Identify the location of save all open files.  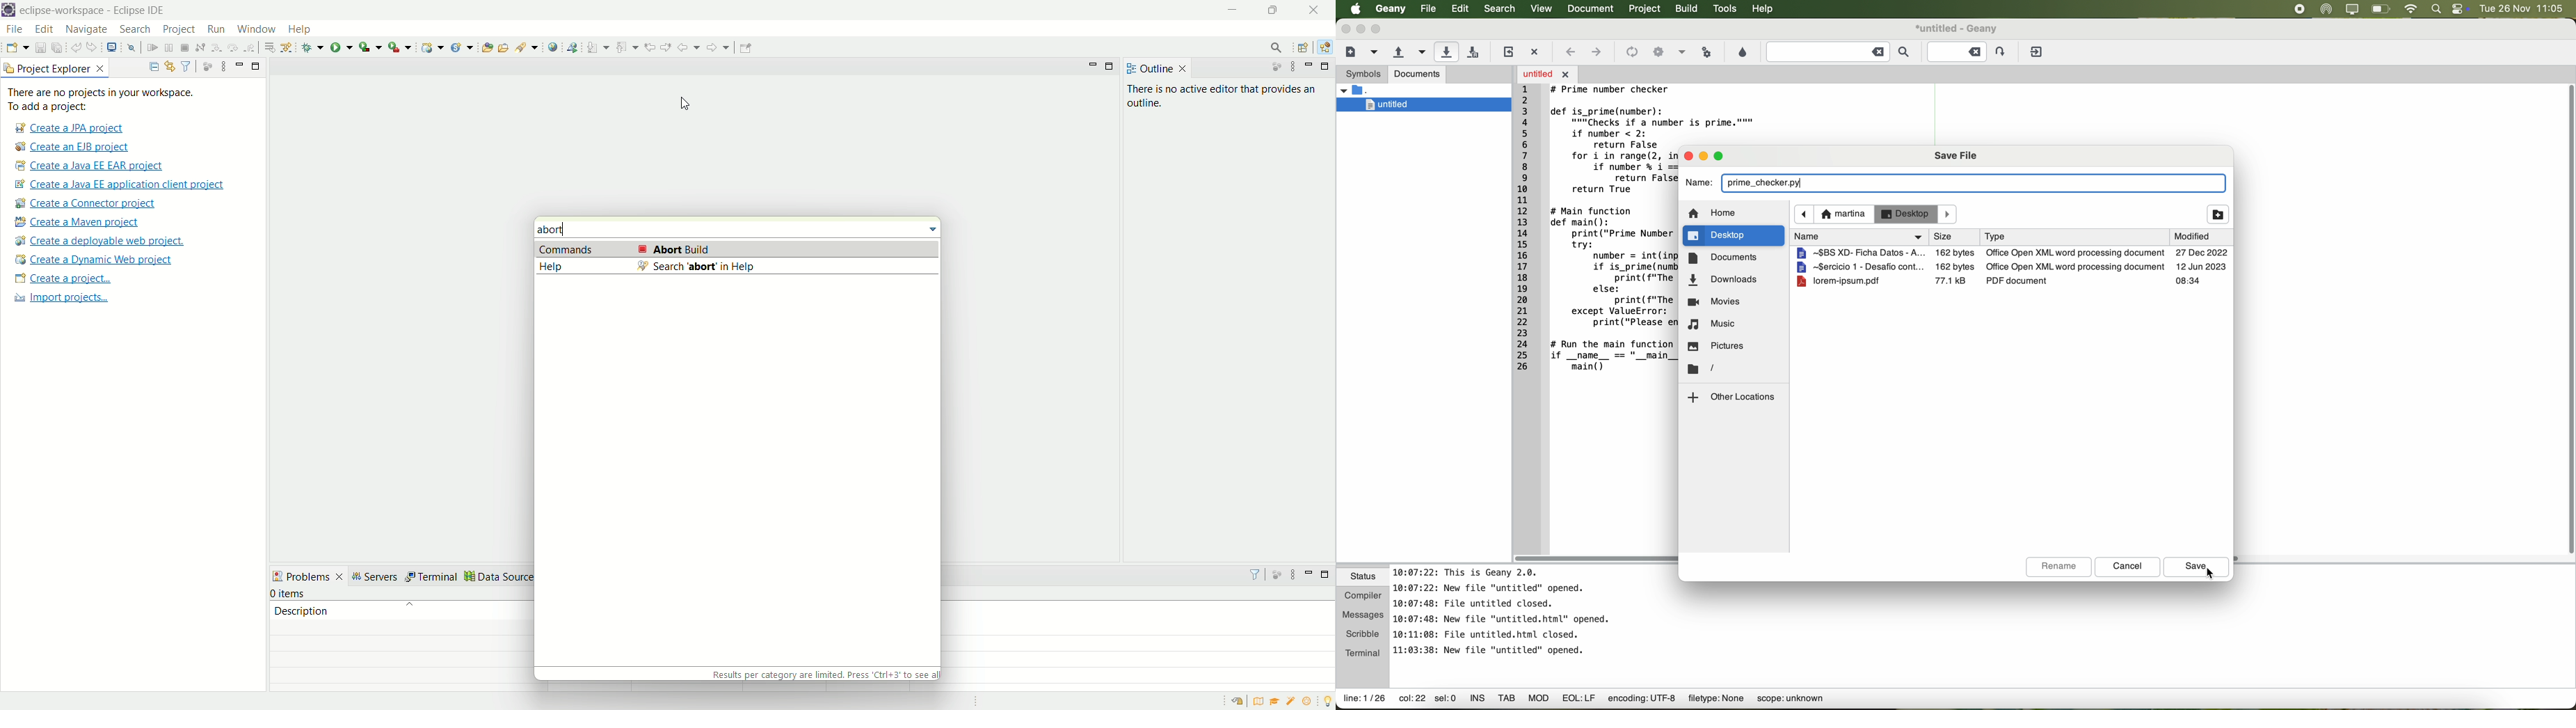
(1475, 51).